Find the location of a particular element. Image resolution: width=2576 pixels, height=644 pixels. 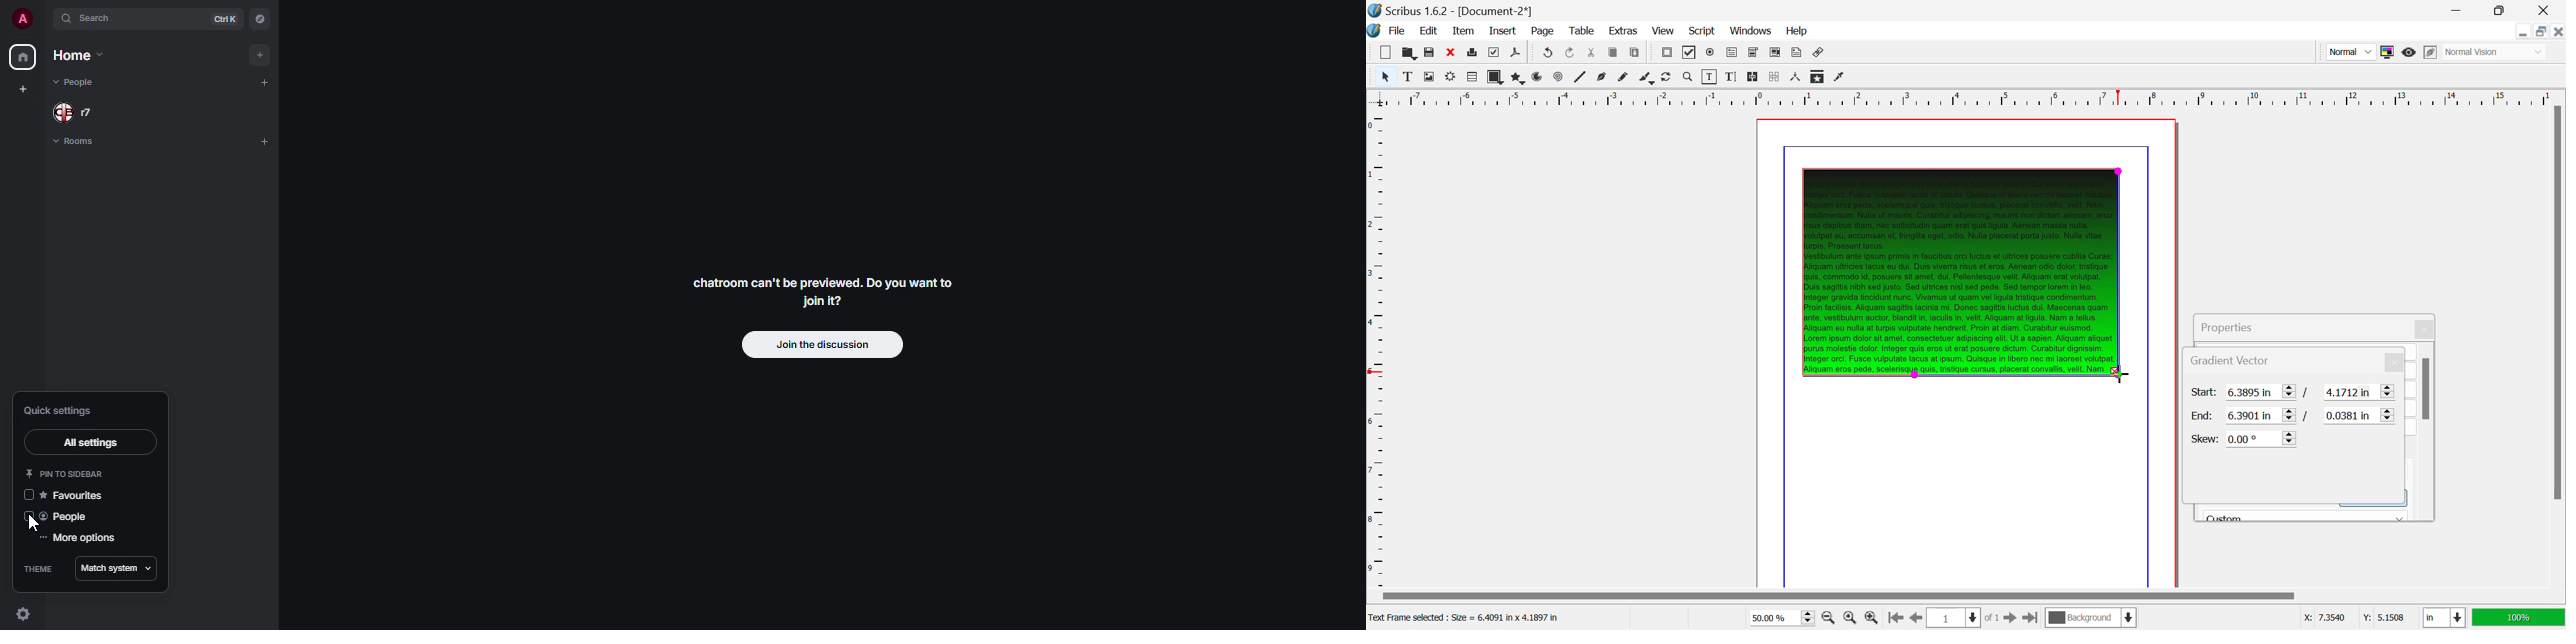

Pdf Push Button is located at coordinates (1667, 54).